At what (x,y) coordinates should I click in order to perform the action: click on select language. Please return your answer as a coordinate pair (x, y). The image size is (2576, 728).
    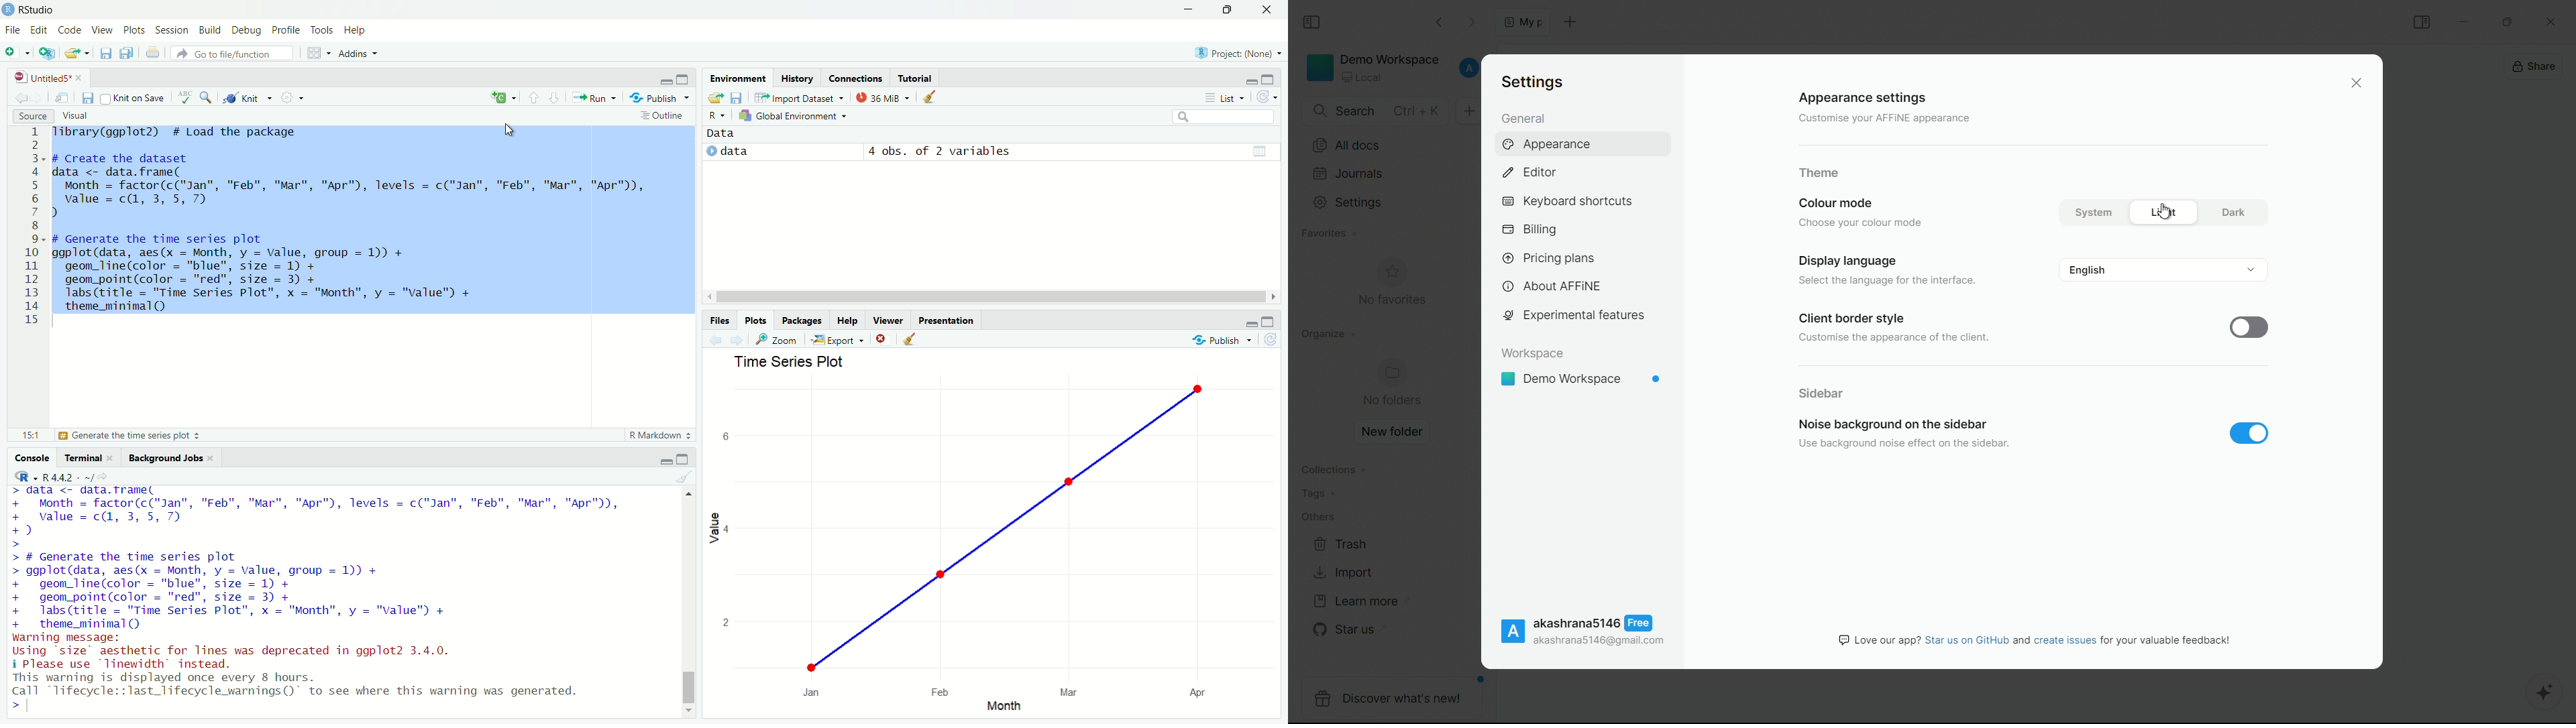
    Looking at the image, I should click on (20, 477).